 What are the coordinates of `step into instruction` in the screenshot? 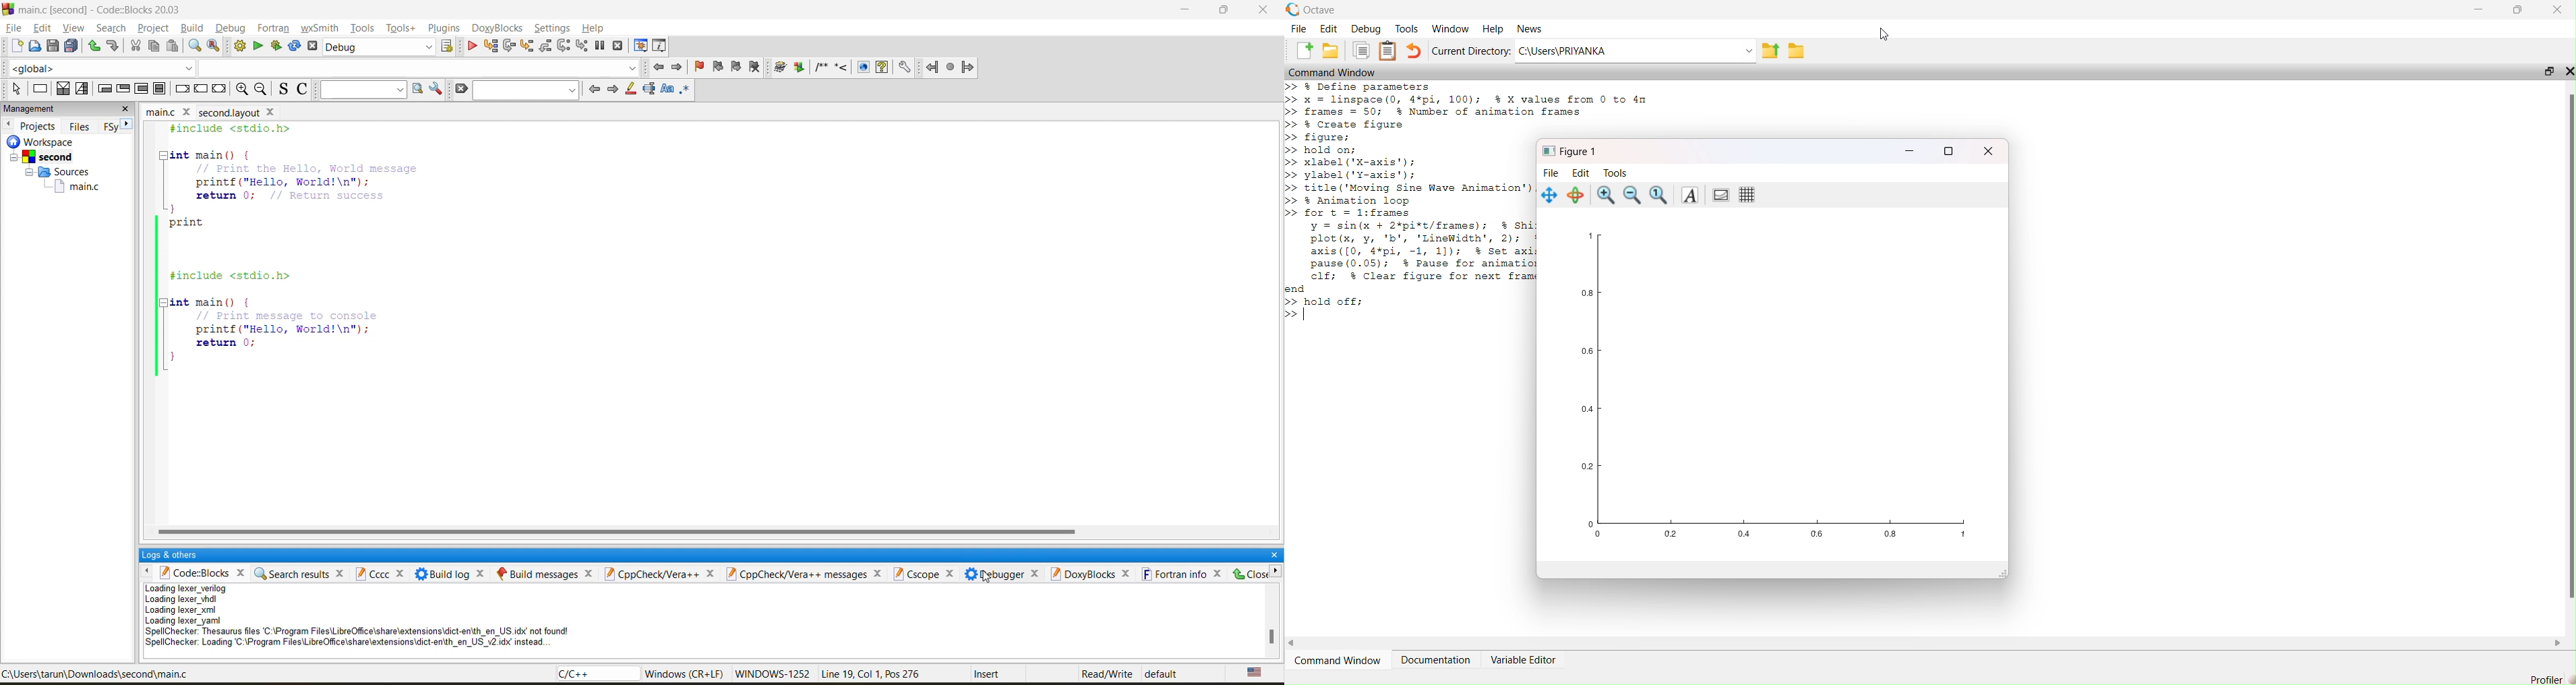 It's located at (581, 47).